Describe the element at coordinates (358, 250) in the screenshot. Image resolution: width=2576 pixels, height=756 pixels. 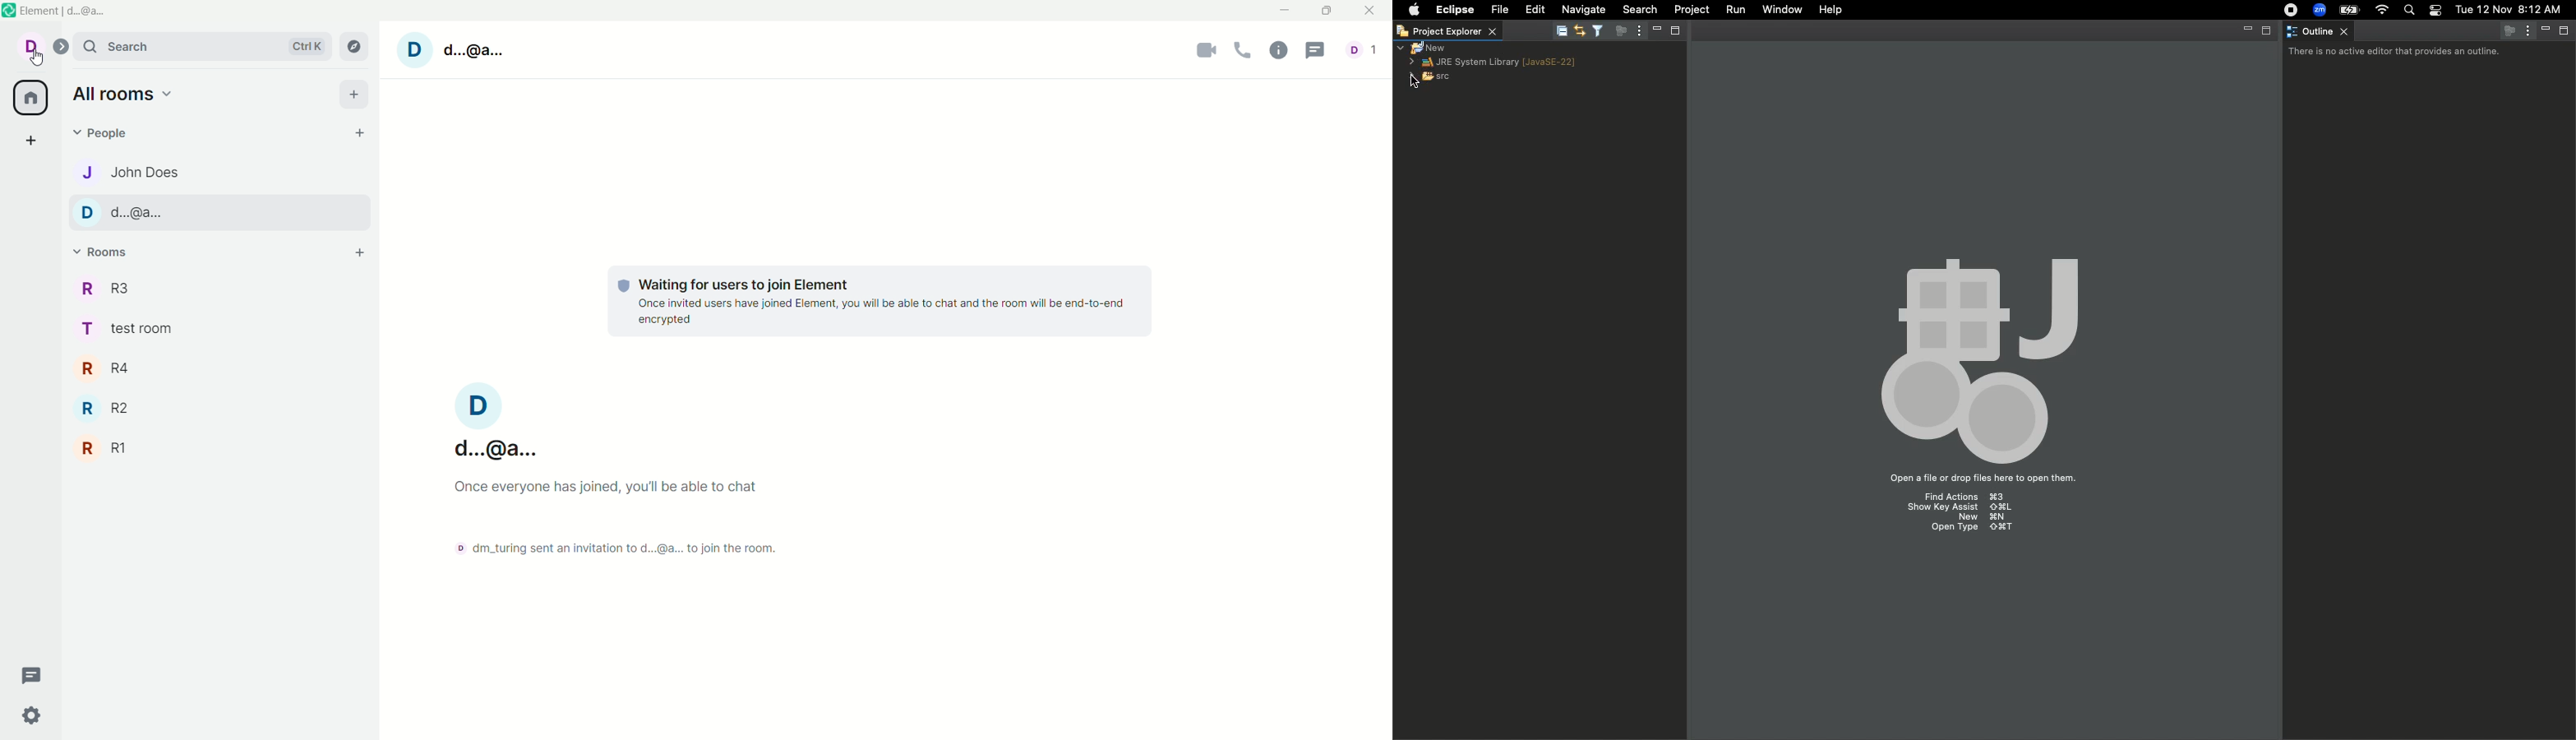
I see `add` at that location.